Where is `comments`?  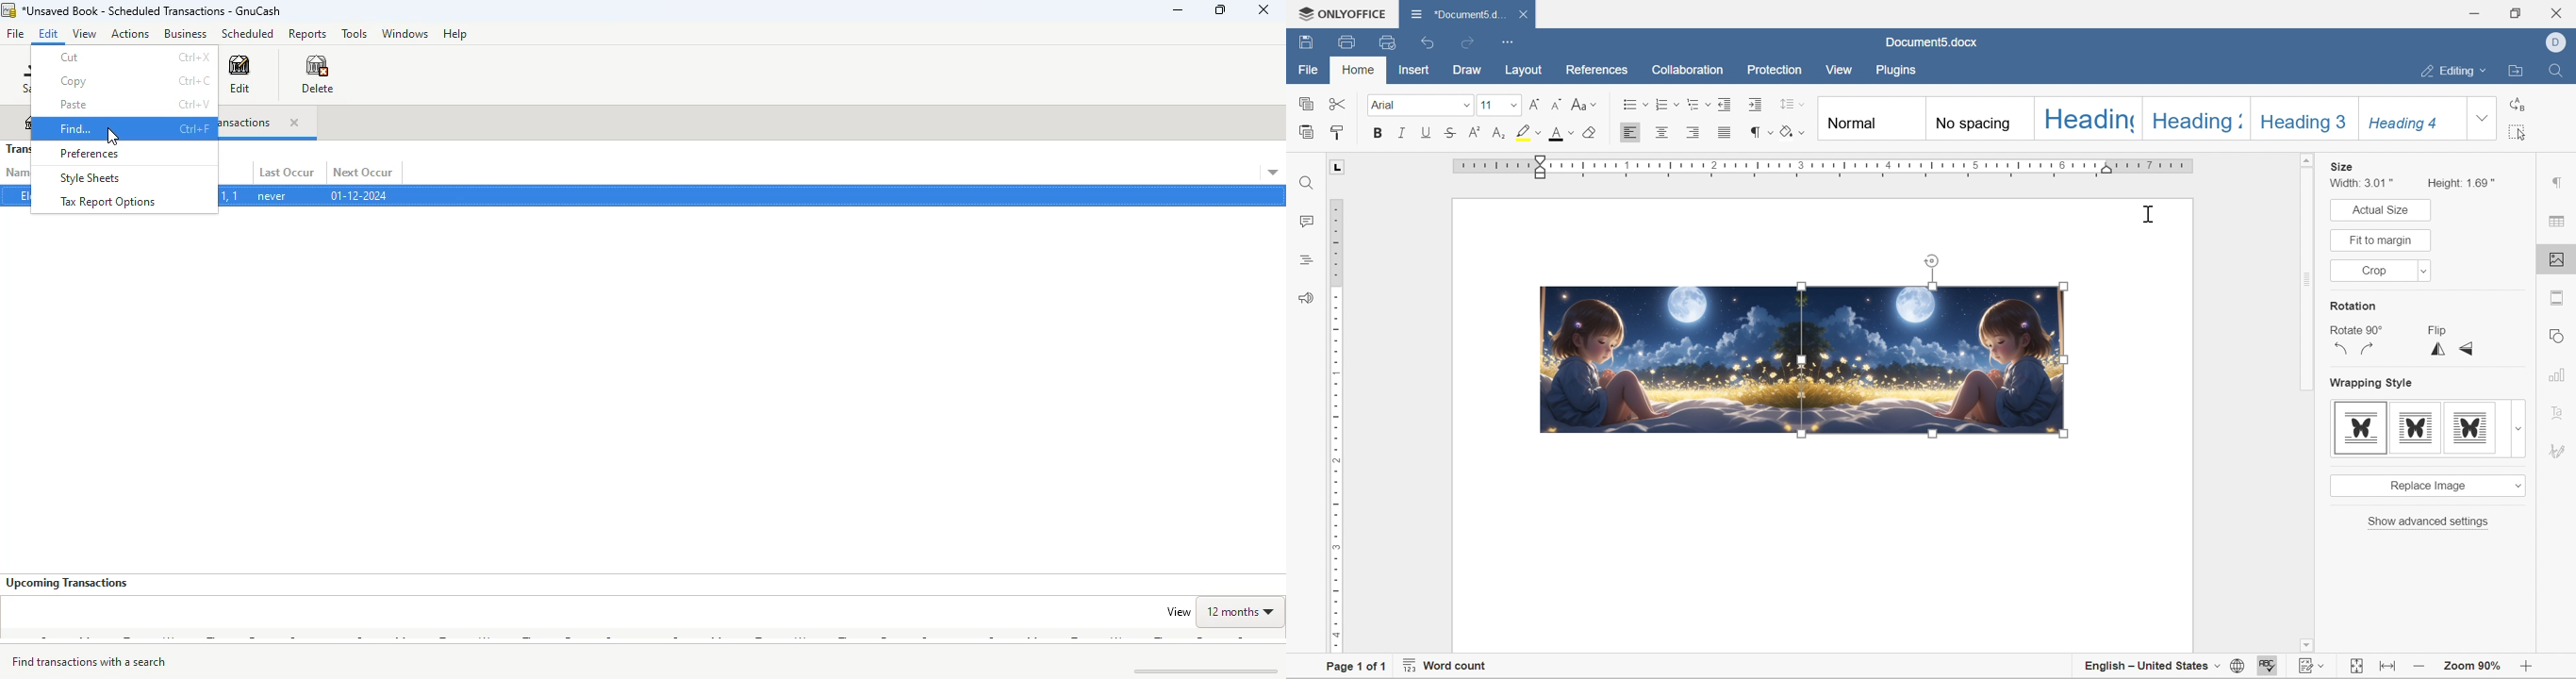 comments is located at coordinates (1306, 221).